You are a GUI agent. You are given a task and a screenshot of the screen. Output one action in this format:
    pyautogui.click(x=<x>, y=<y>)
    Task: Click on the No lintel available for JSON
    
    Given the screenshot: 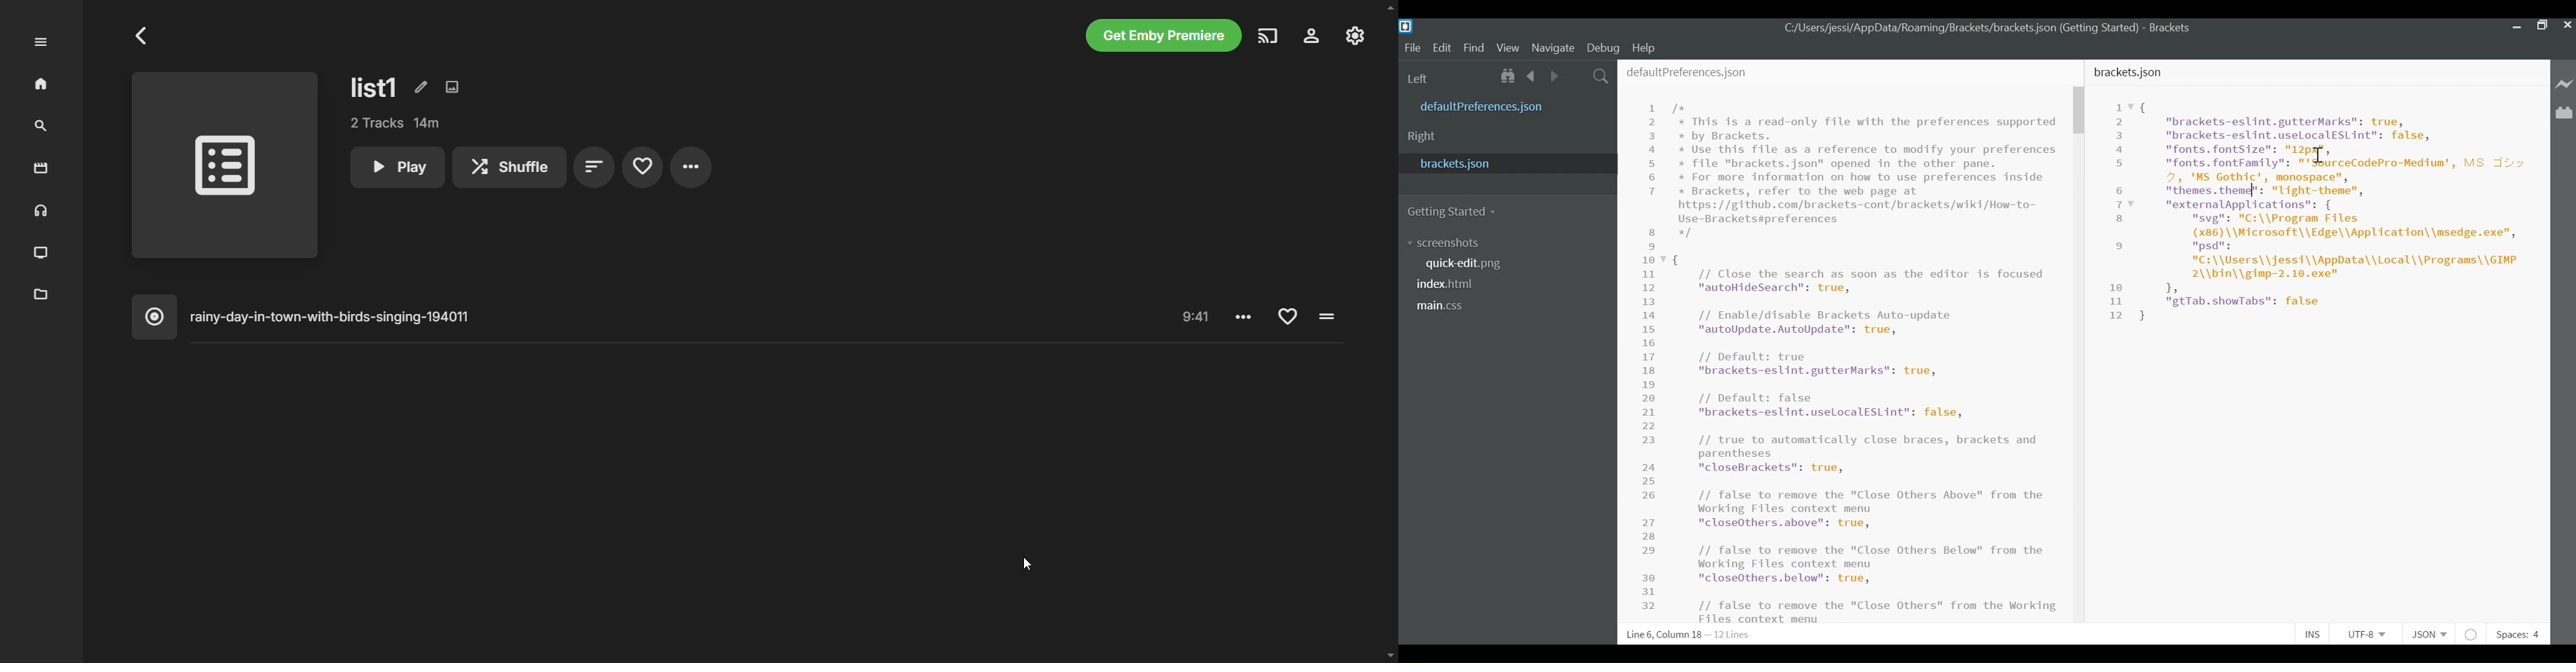 What is the action you would take?
    pyautogui.click(x=2472, y=633)
    